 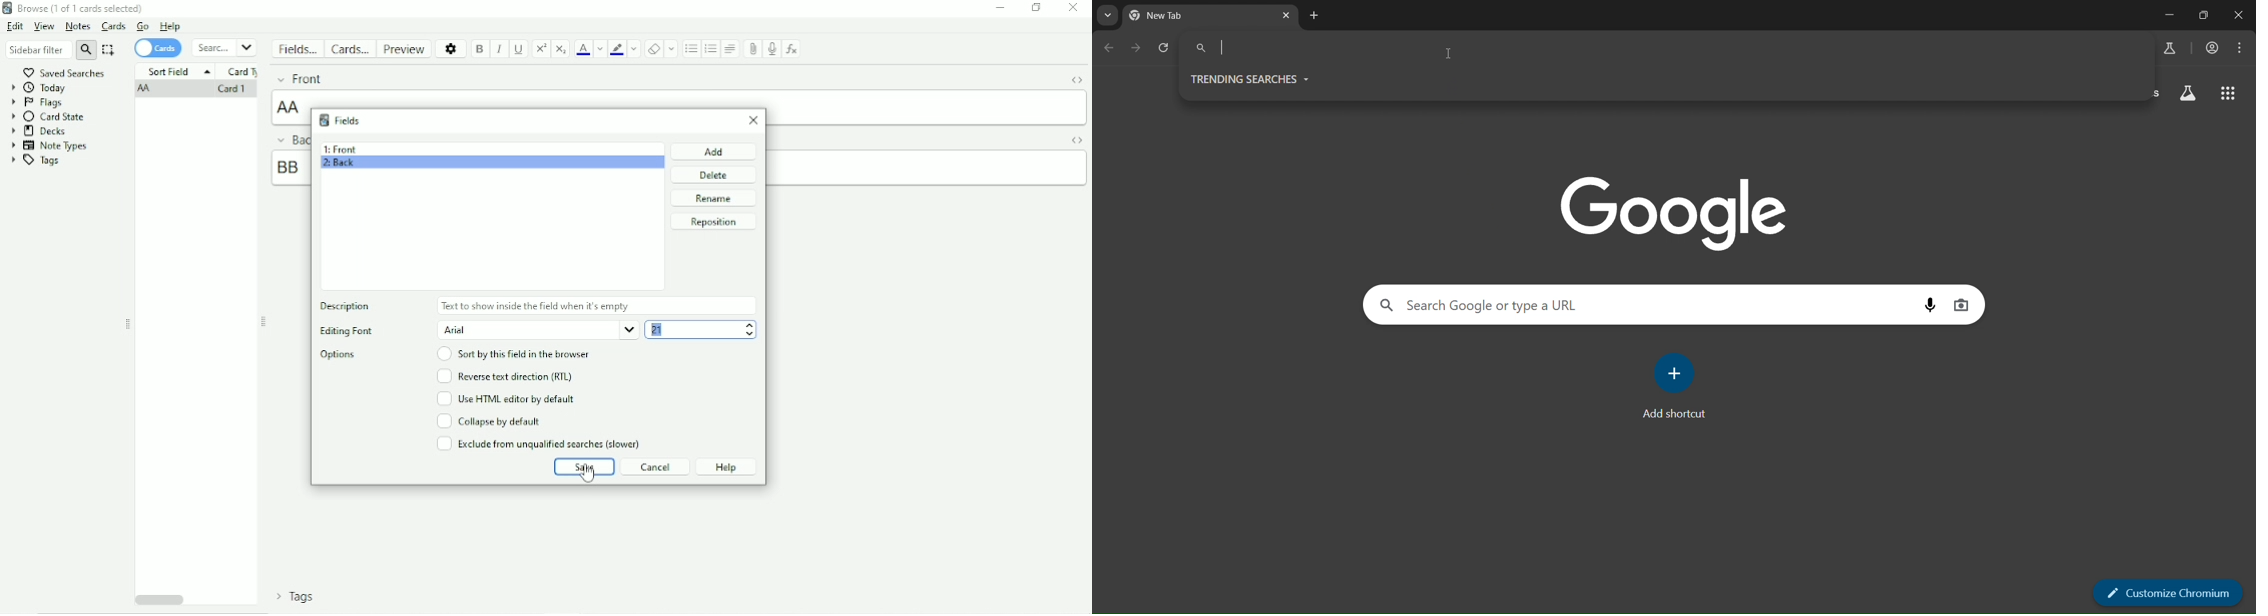 What do you see at coordinates (1000, 8) in the screenshot?
I see `Minimize` at bounding box center [1000, 8].